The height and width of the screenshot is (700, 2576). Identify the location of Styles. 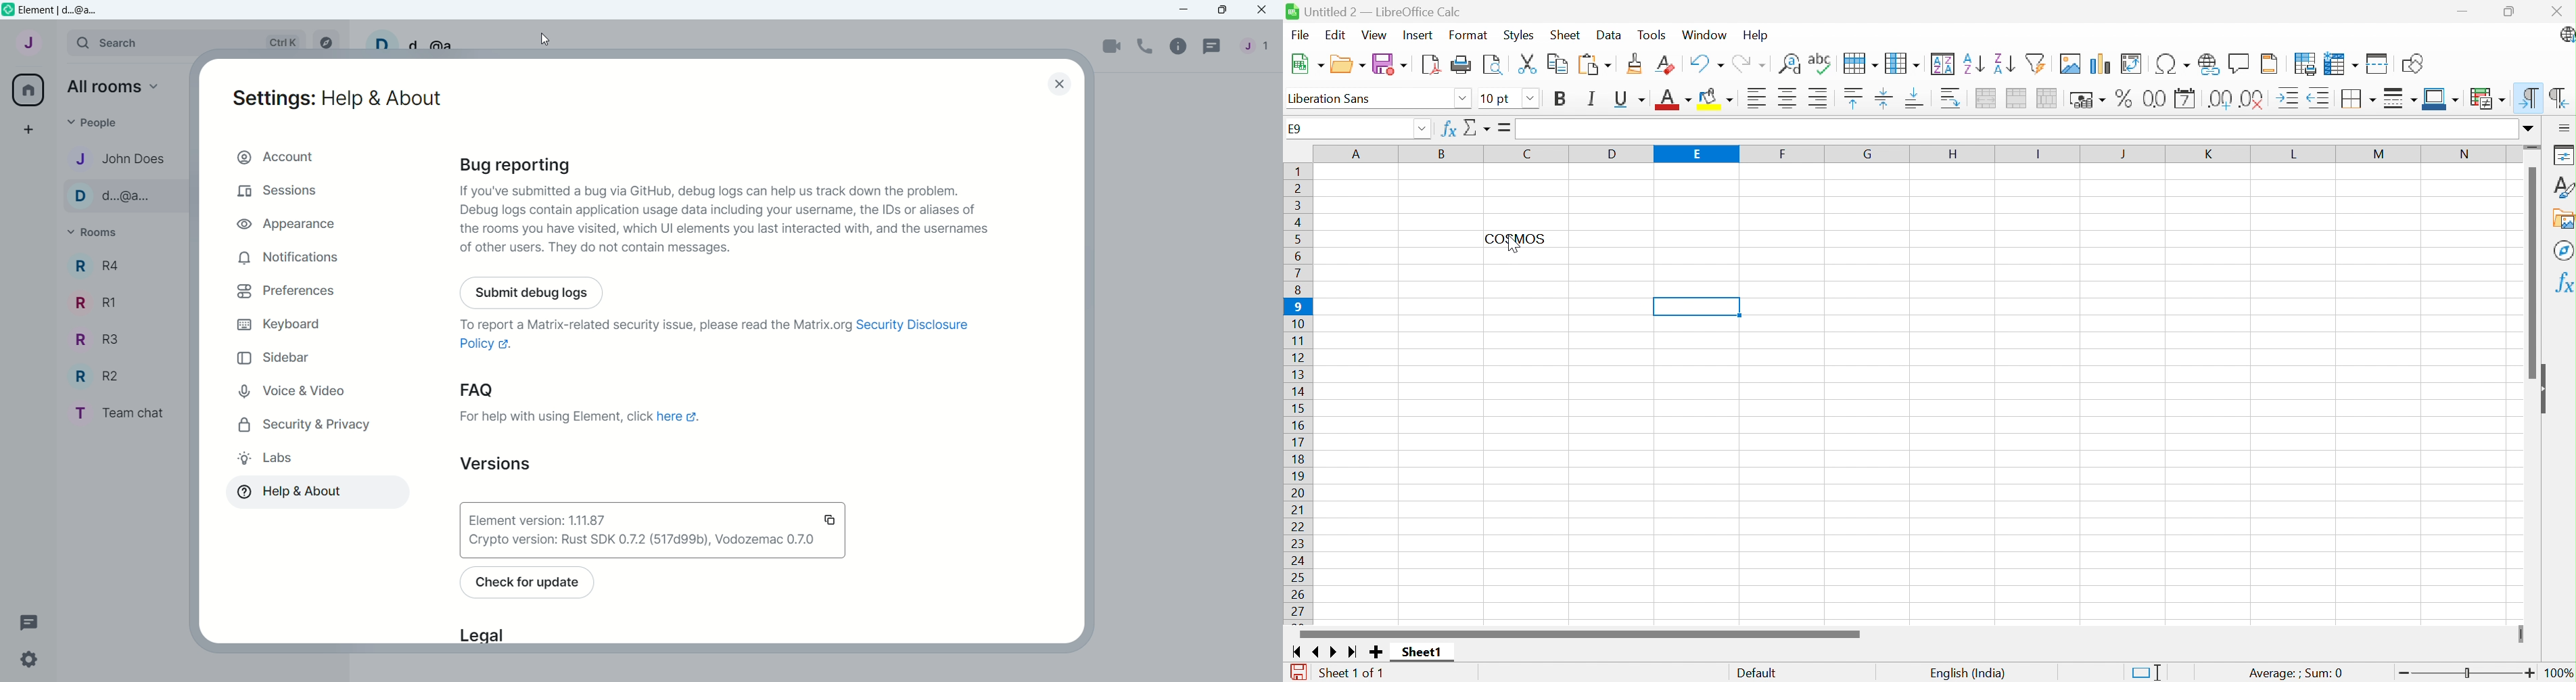
(2564, 187).